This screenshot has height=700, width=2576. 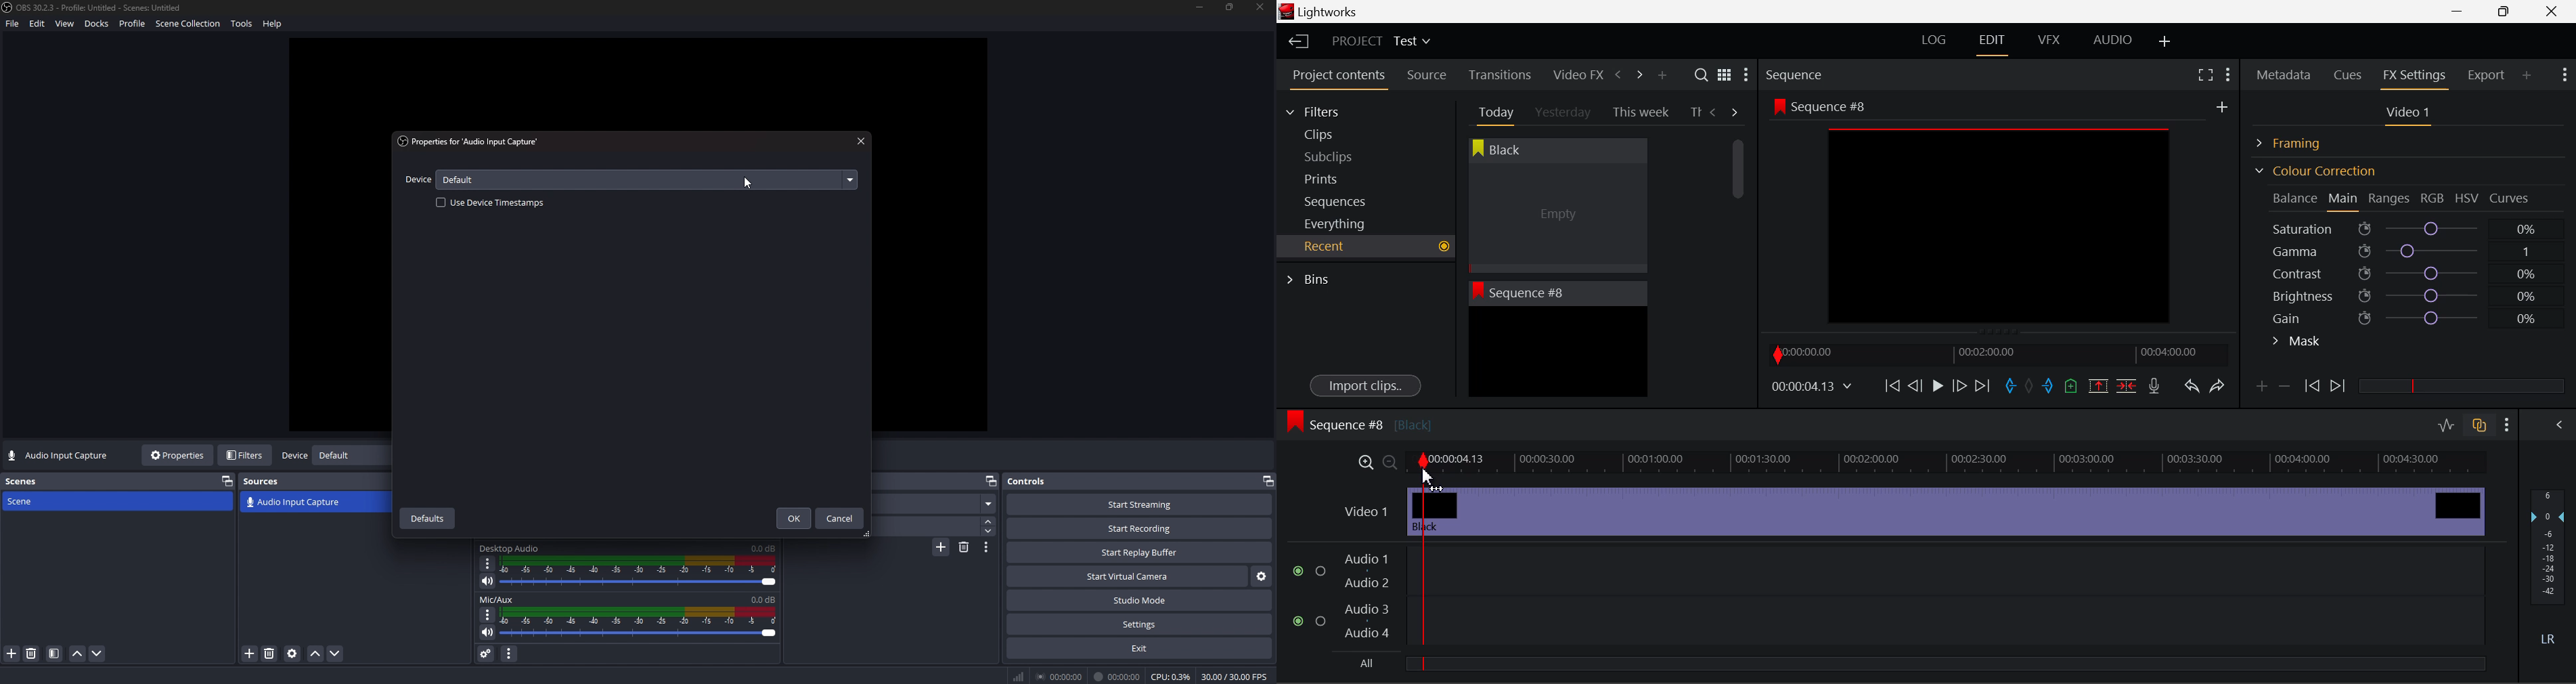 I want to click on Toggle audio track sync, so click(x=2480, y=424).